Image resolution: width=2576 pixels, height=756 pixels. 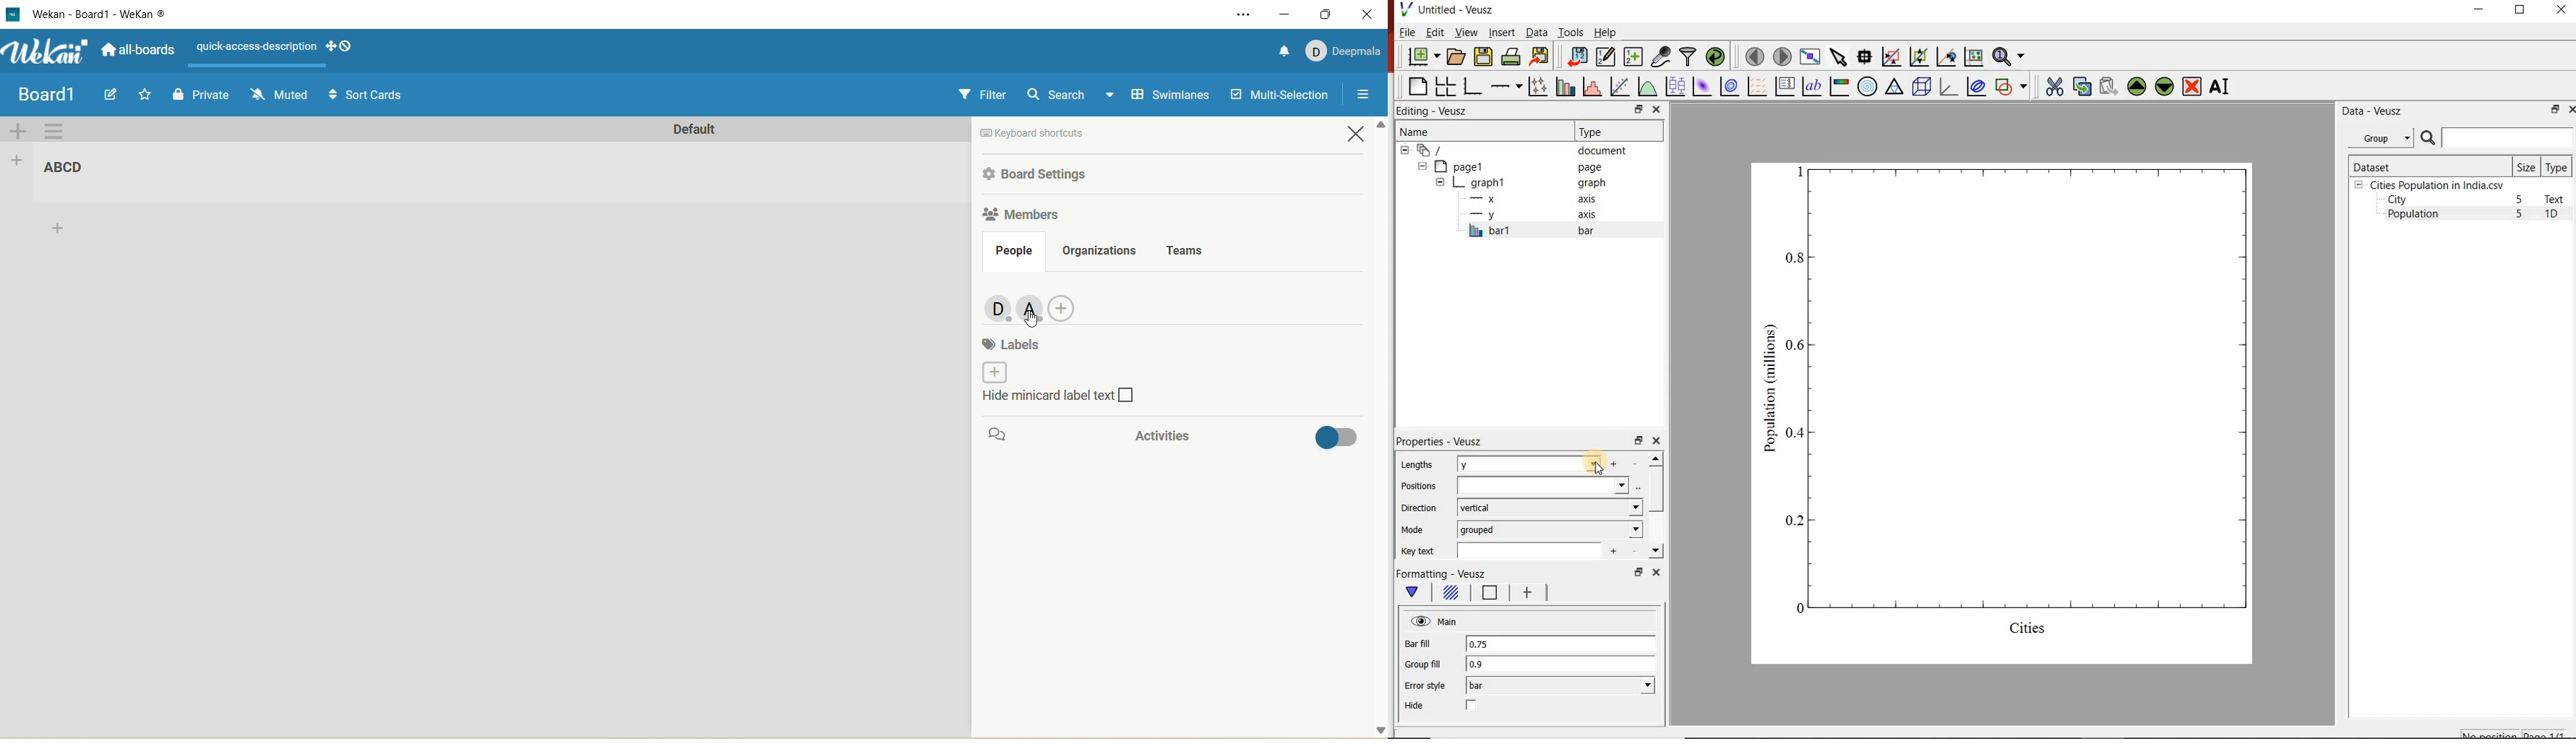 What do you see at coordinates (1947, 86) in the screenshot?
I see `3d graph` at bounding box center [1947, 86].